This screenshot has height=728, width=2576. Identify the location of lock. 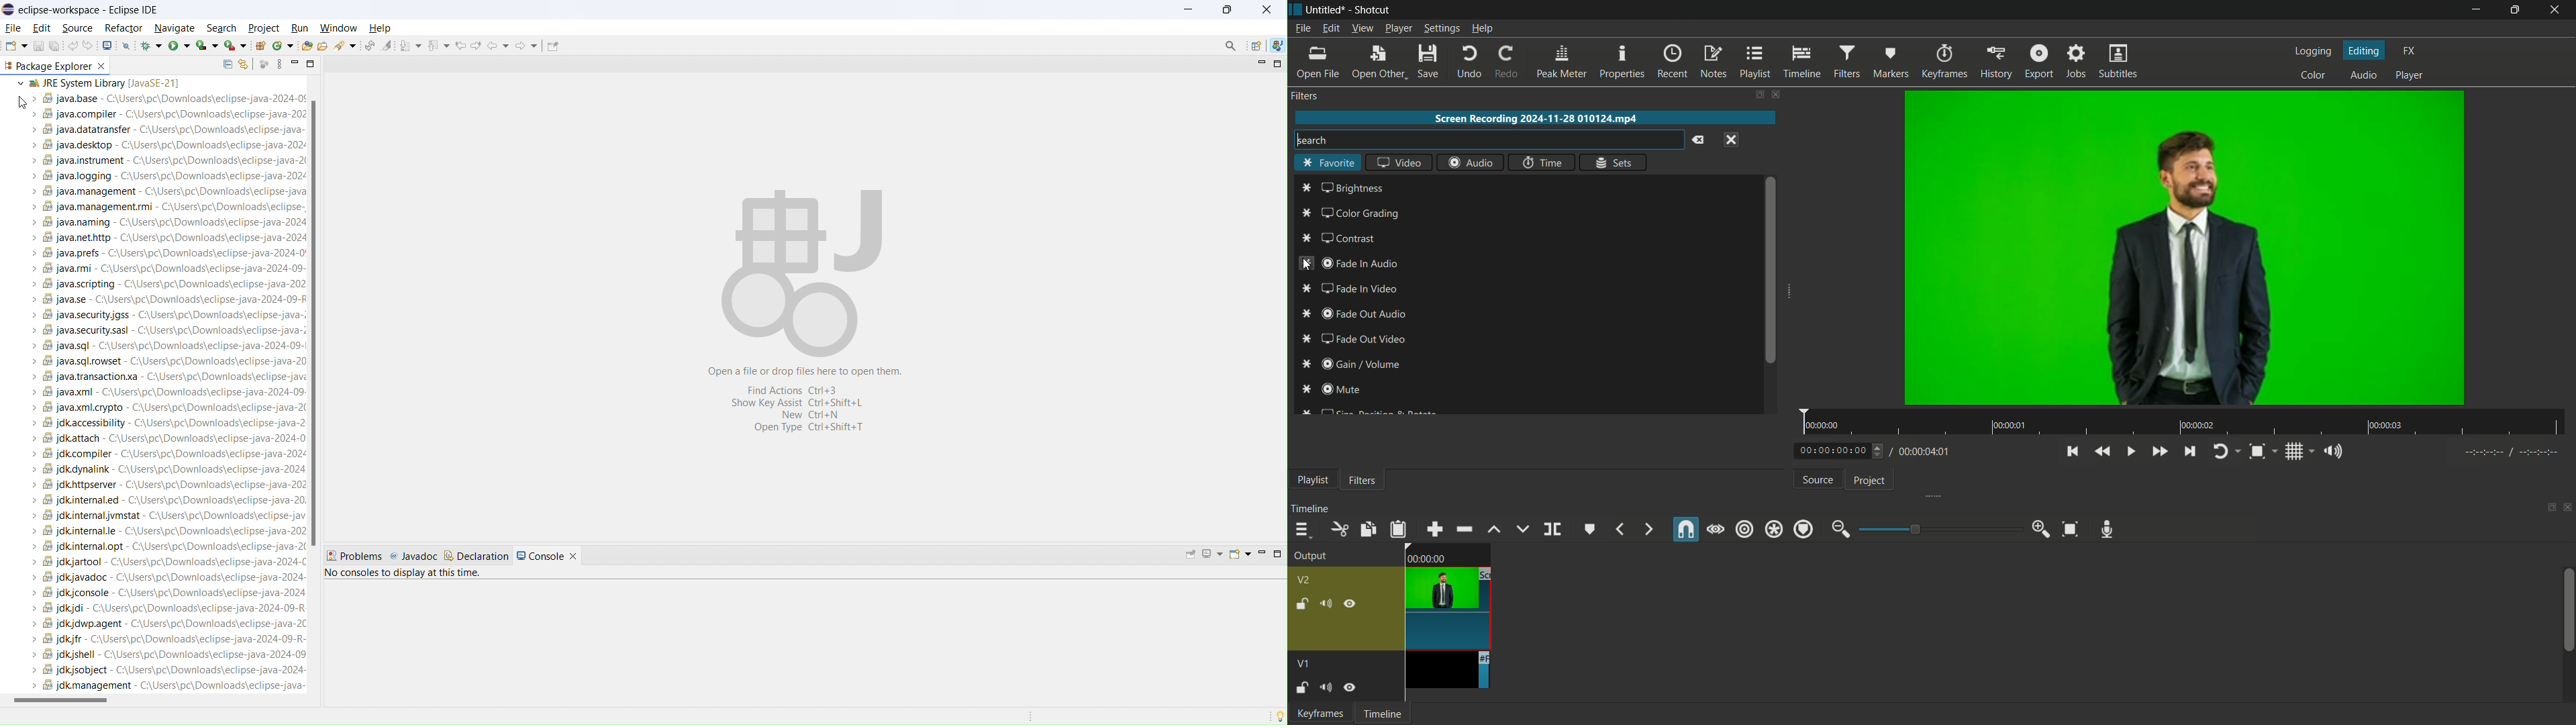
(1301, 689).